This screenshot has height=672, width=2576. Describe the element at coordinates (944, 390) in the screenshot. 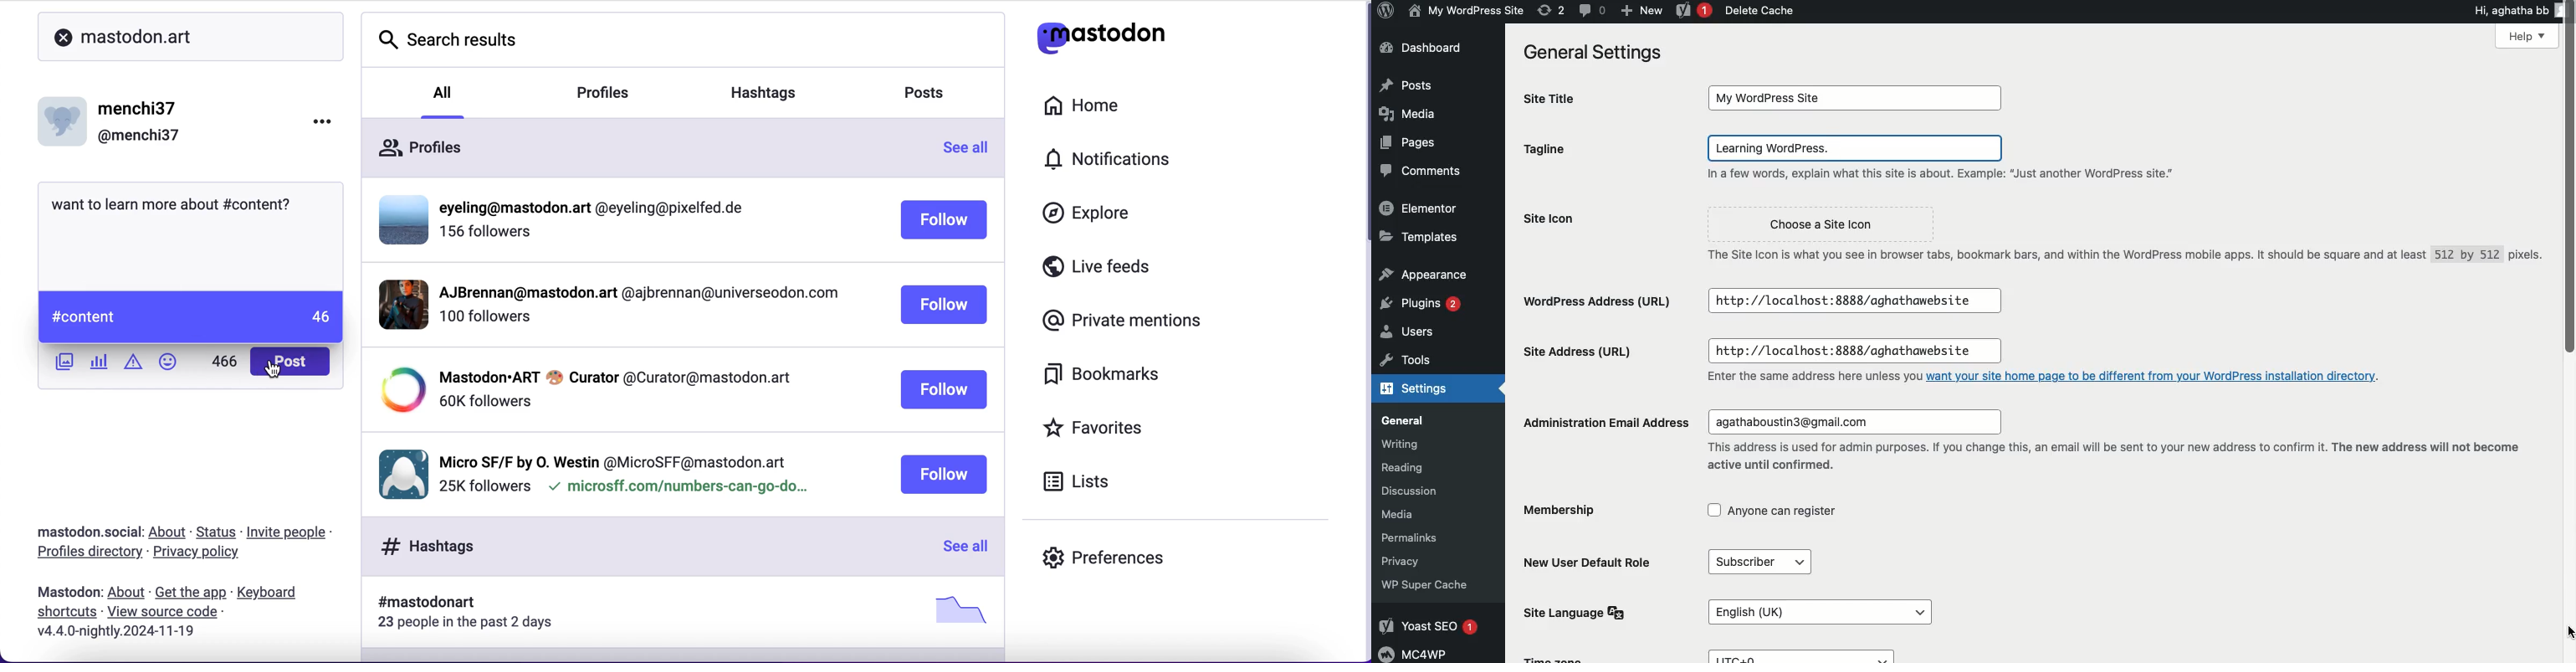

I see `follow` at that location.